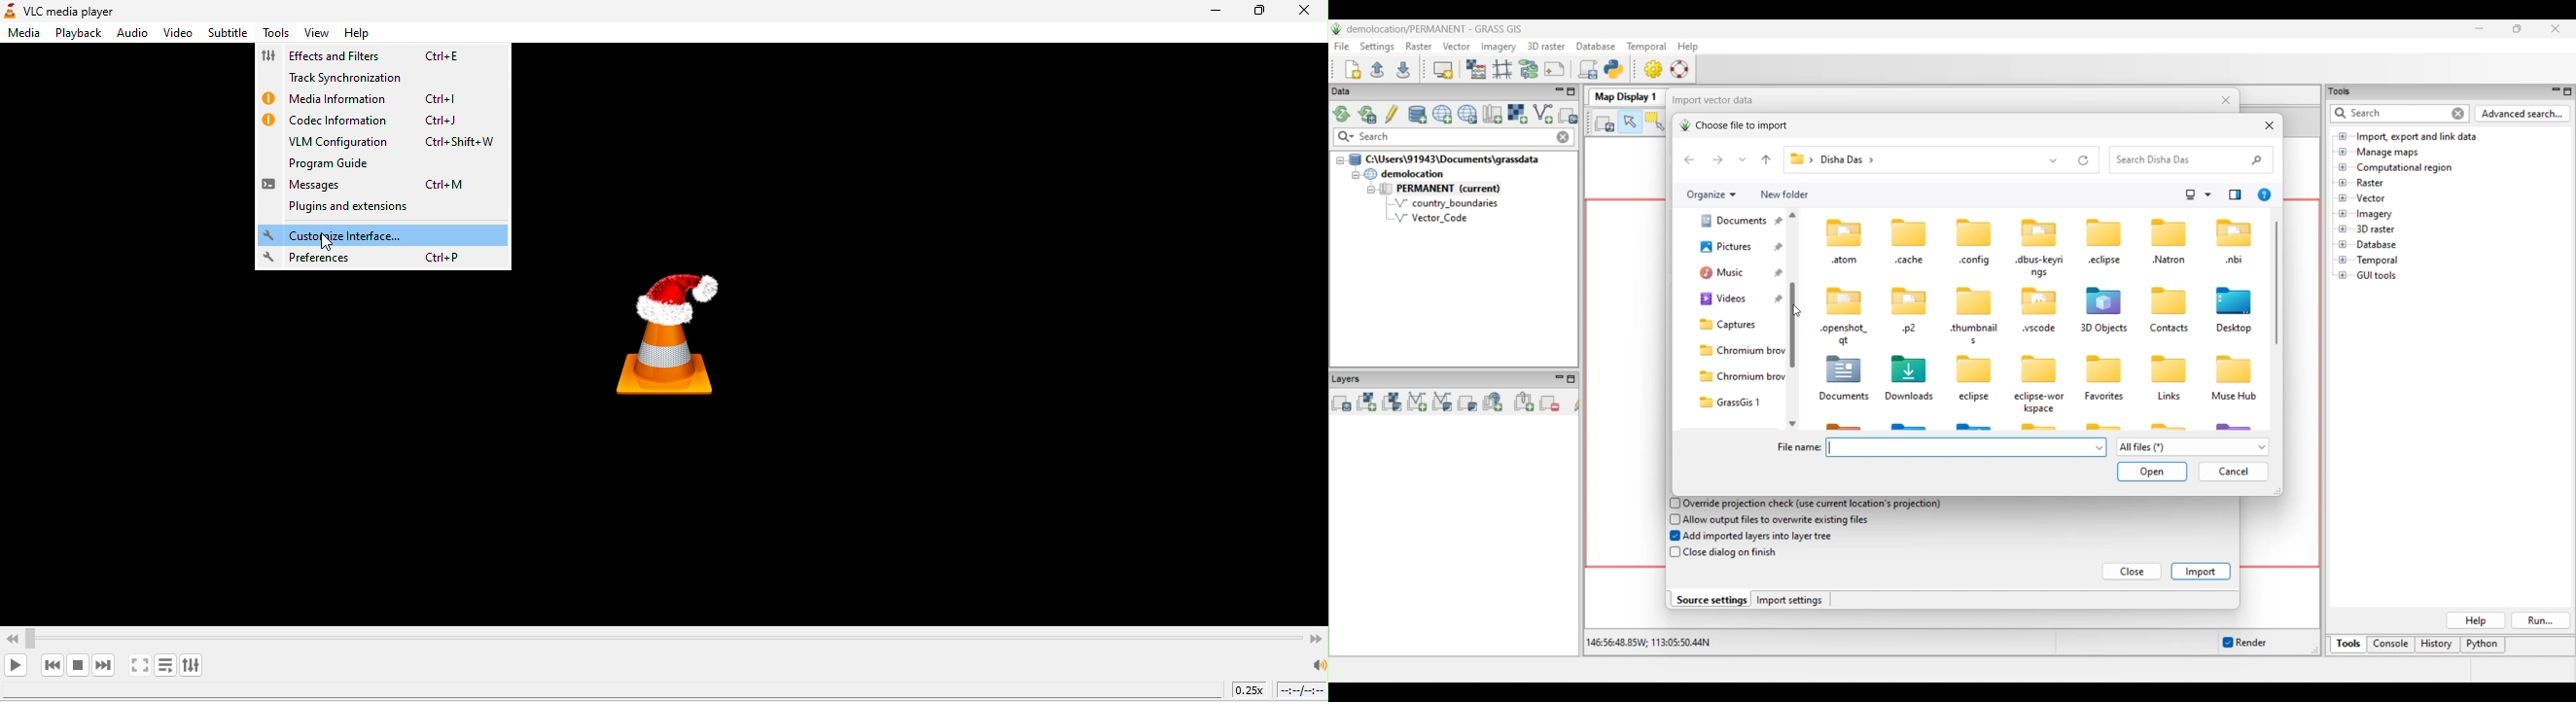  I want to click on previous media, so click(52, 665).